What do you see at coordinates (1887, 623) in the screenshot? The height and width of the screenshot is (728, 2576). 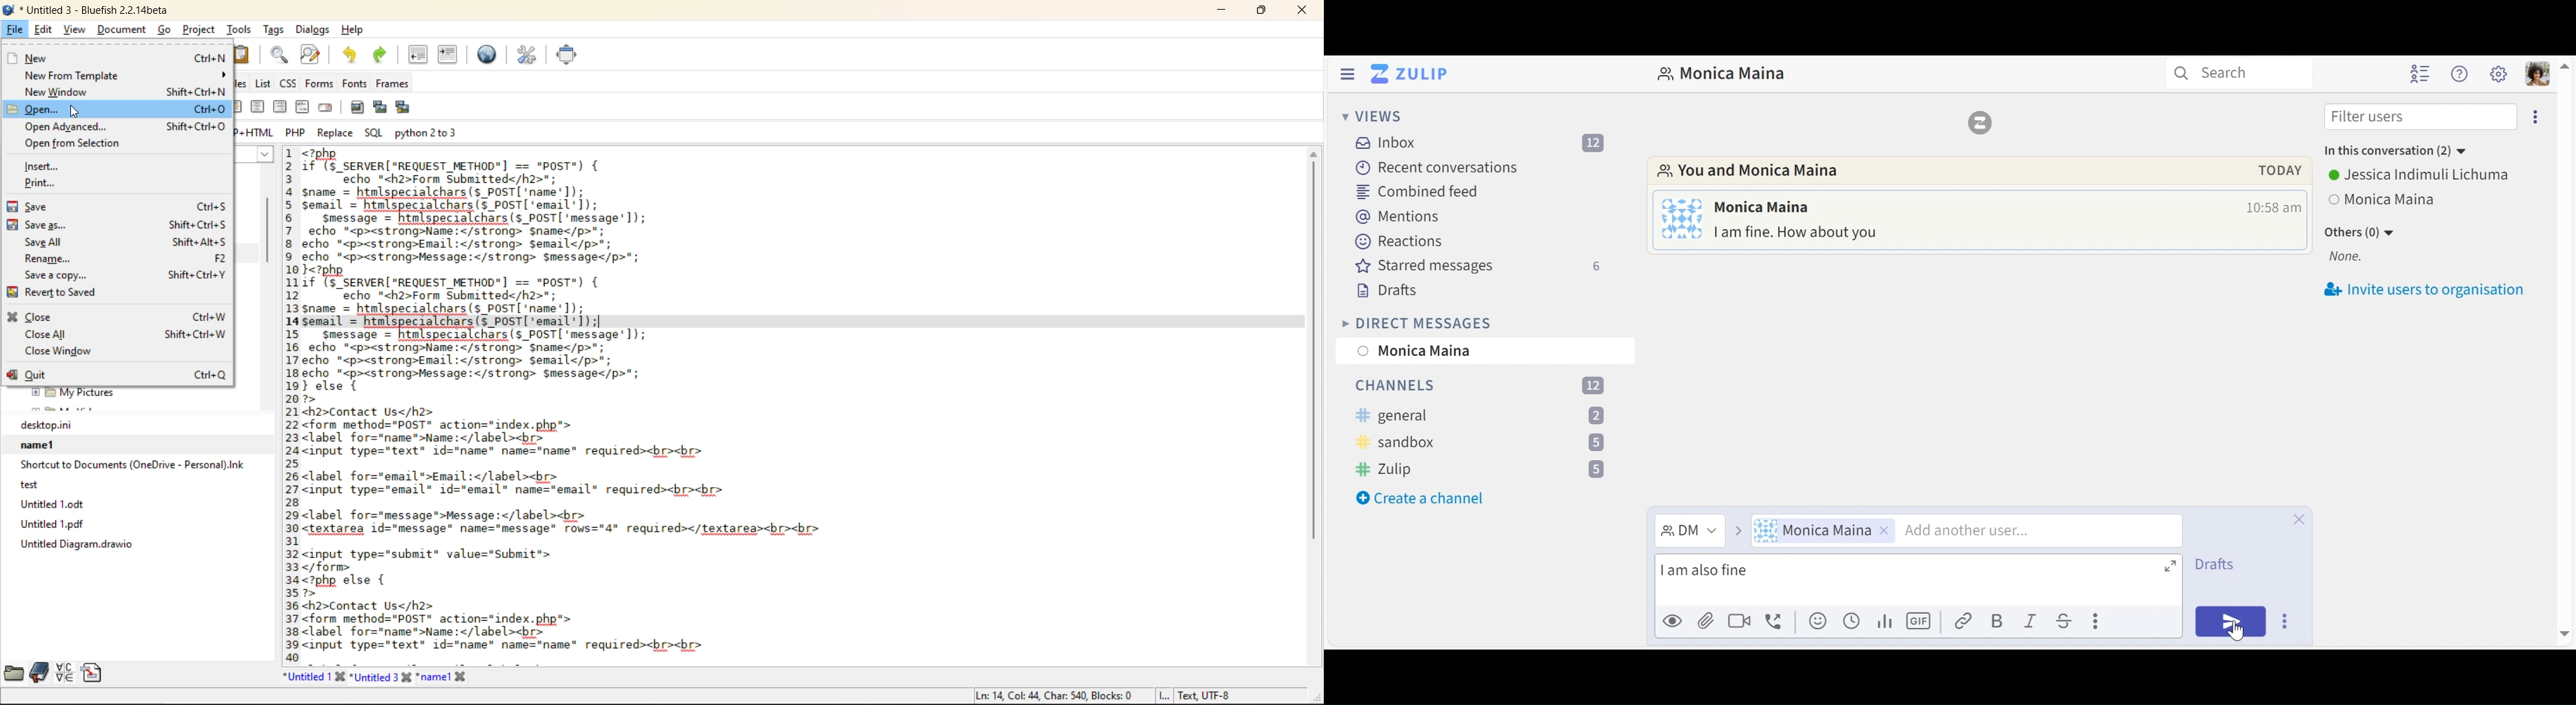 I see `Add poll` at bounding box center [1887, 623].